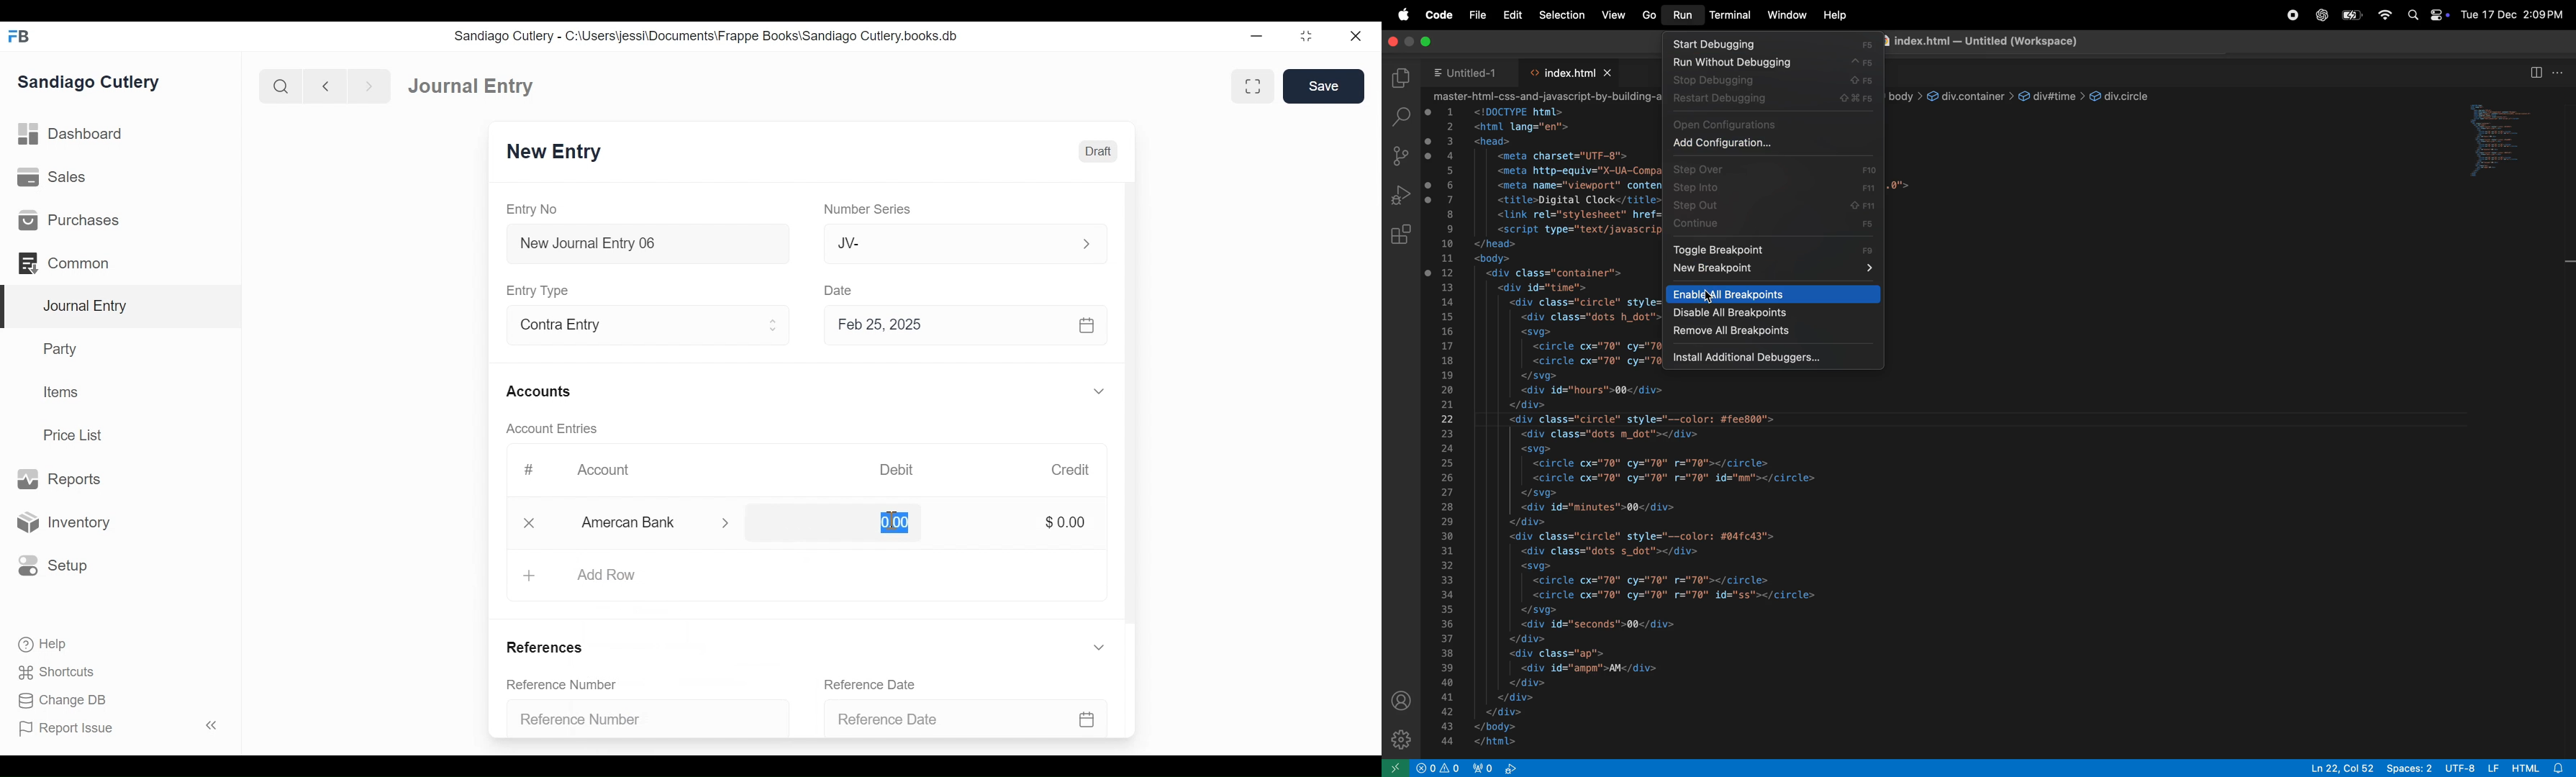 The width and height of the screenshot is (2576, 784). Describe the element at coordinates (57, 178) in the screenshot. I see `Sales` at that location.